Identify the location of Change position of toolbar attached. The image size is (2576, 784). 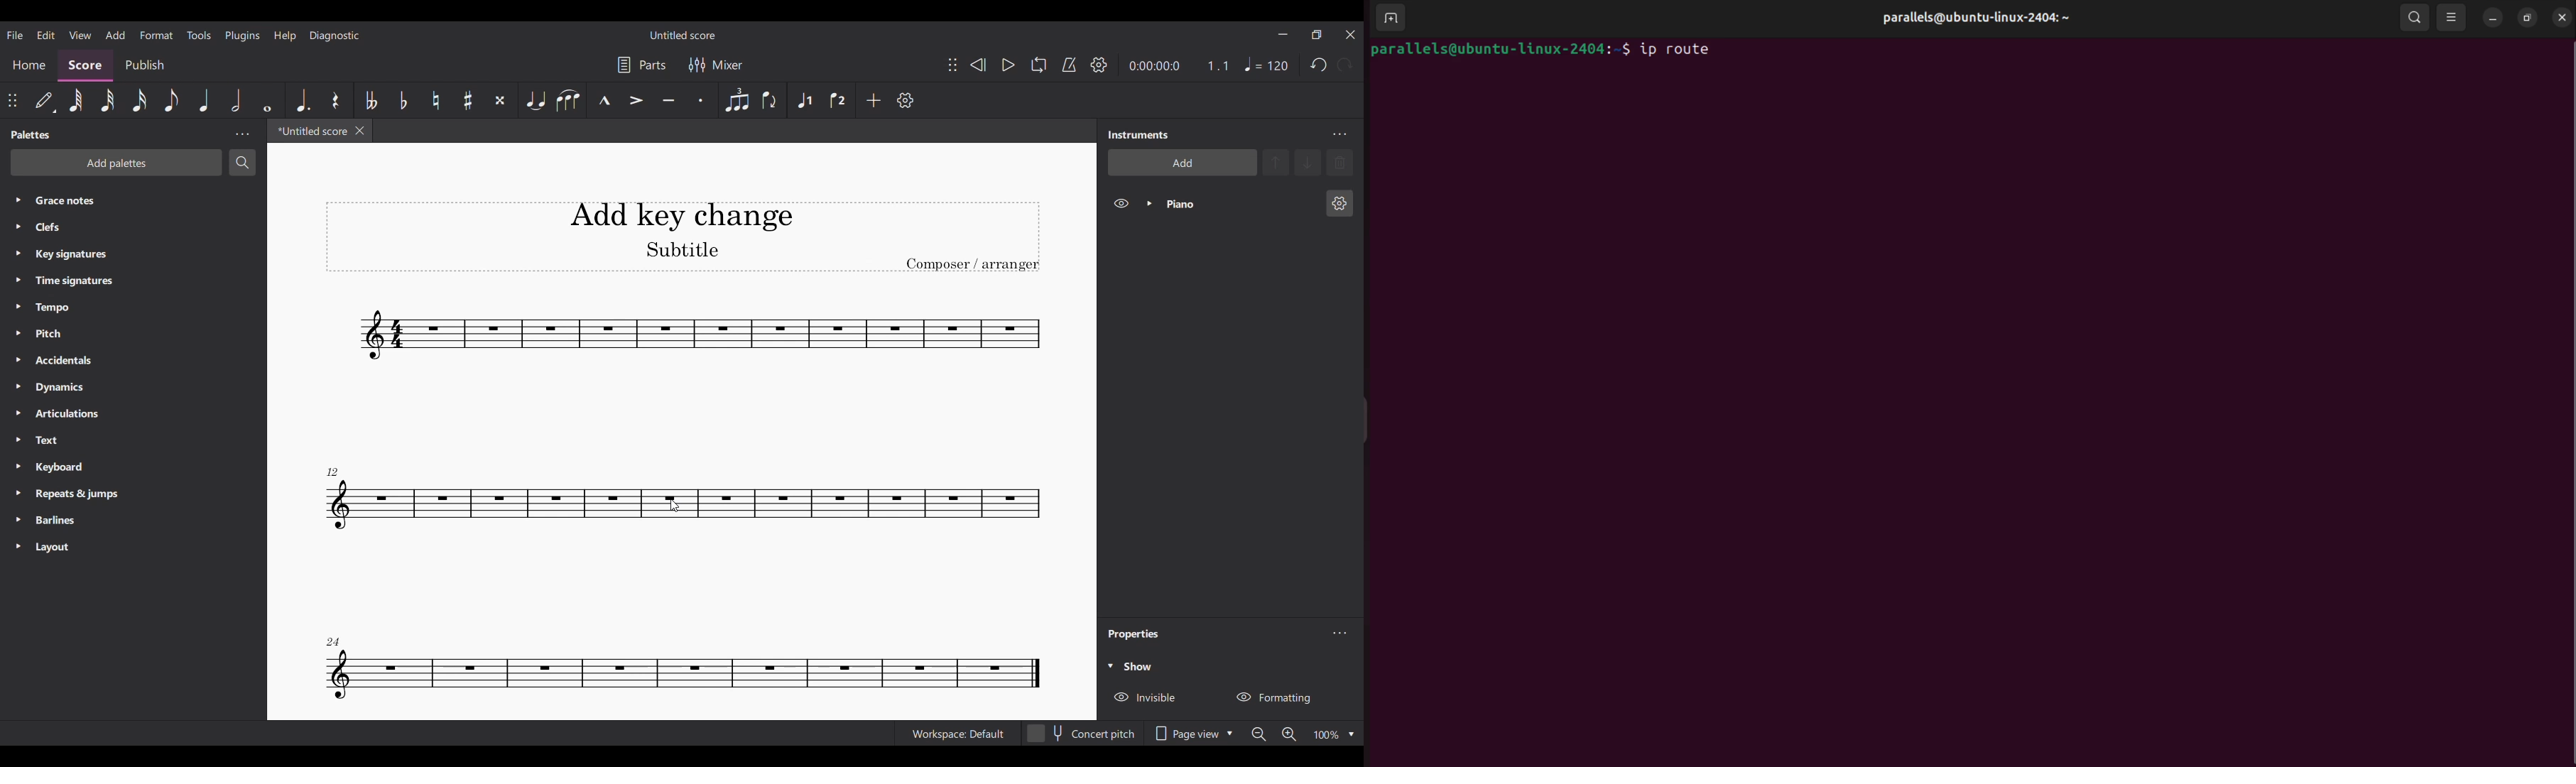
(952, 65).